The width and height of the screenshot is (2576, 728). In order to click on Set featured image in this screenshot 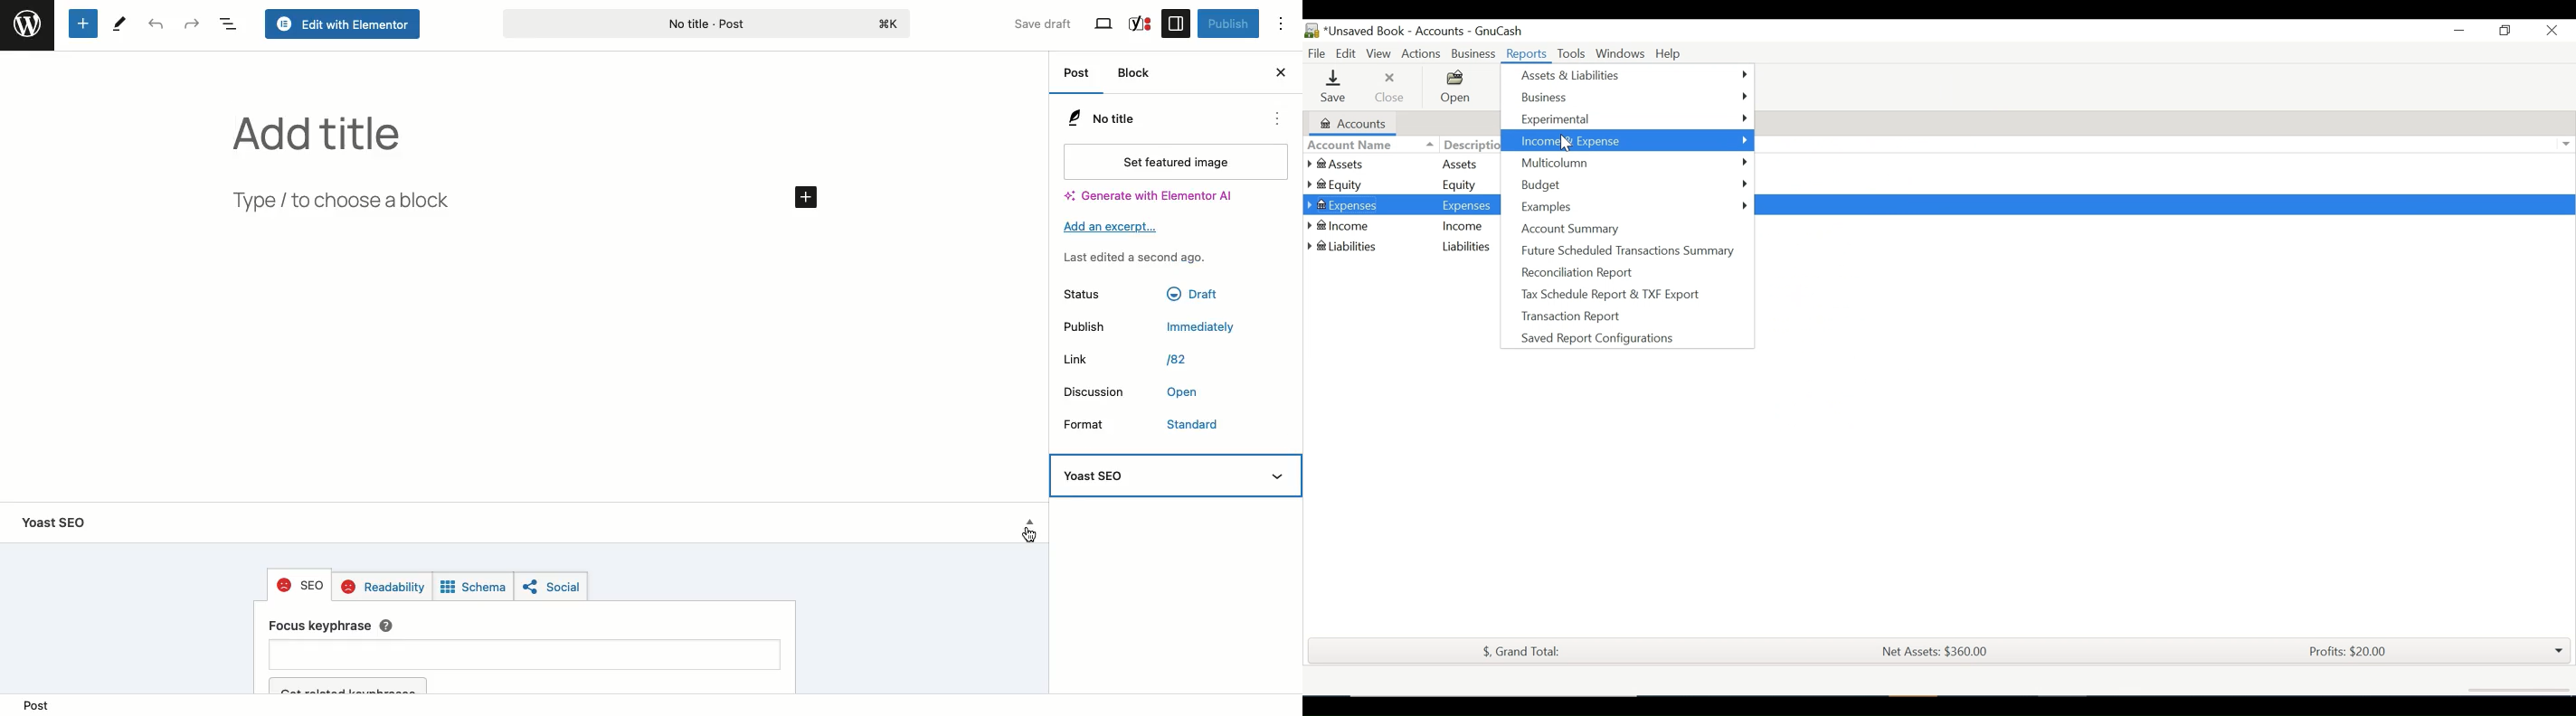, I will do `click(1173, 161)`.